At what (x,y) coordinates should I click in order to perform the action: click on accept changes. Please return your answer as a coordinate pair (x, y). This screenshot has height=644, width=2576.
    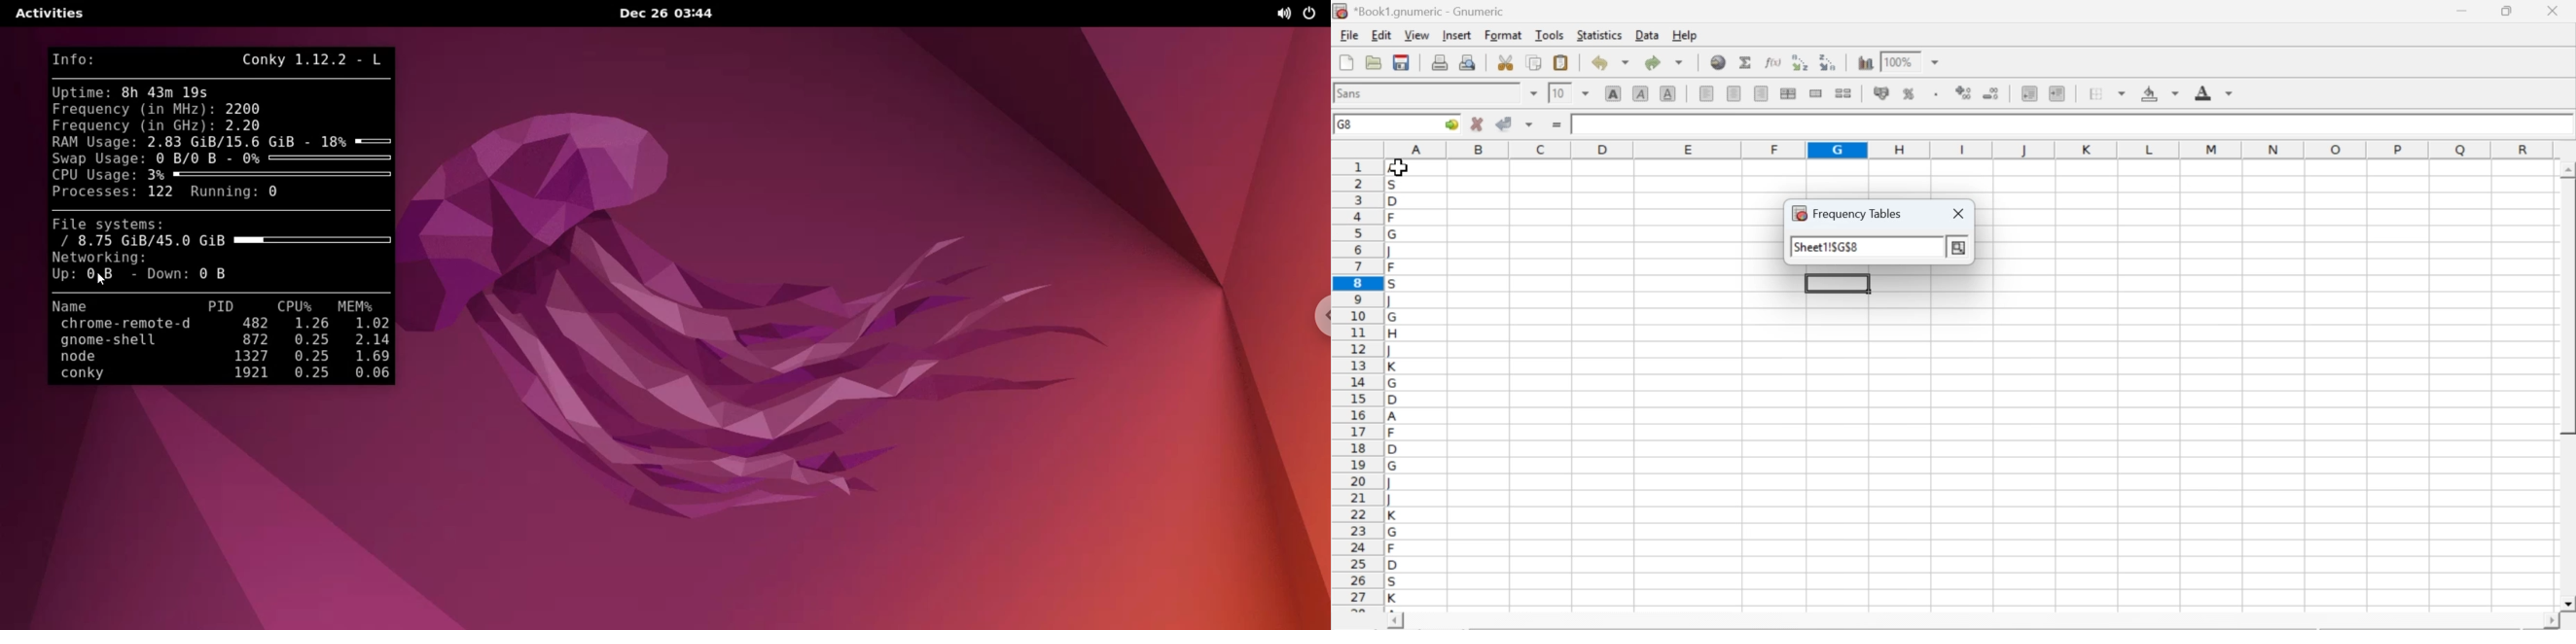
    Looking at the image, I should click on (1505, 122).